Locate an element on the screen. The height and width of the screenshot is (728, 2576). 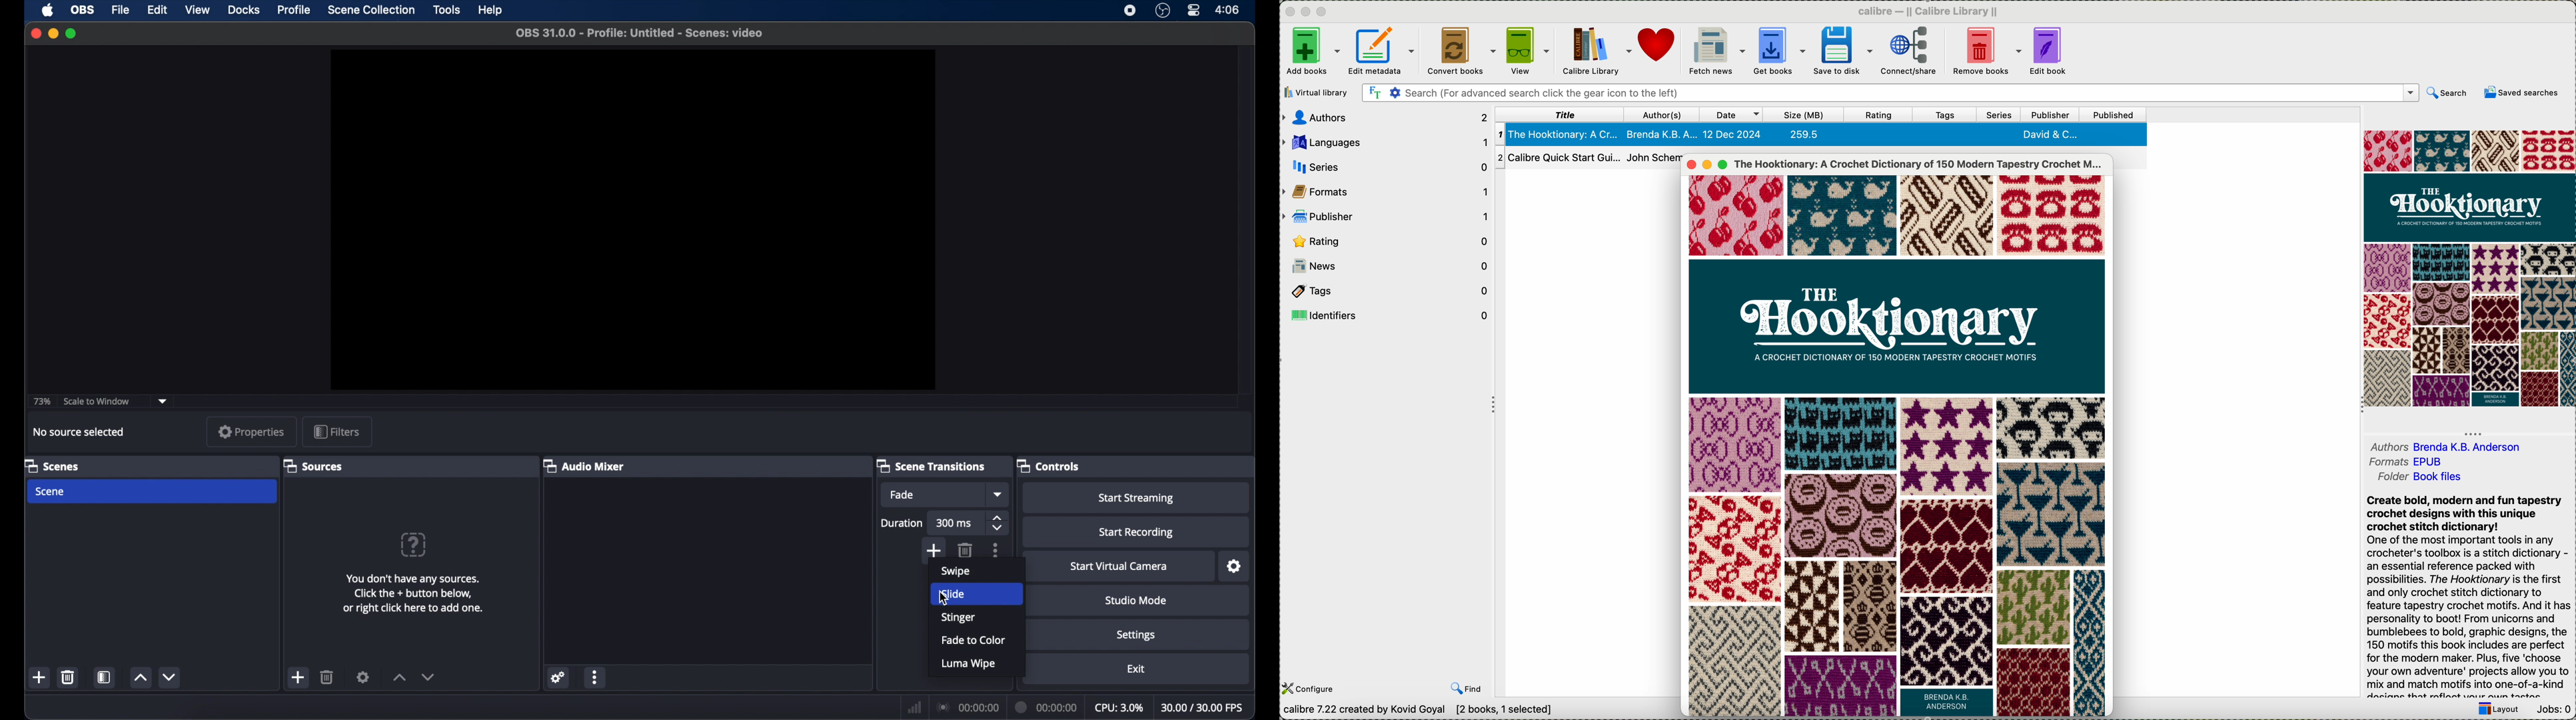
settings is located at coordinates (363, 677).